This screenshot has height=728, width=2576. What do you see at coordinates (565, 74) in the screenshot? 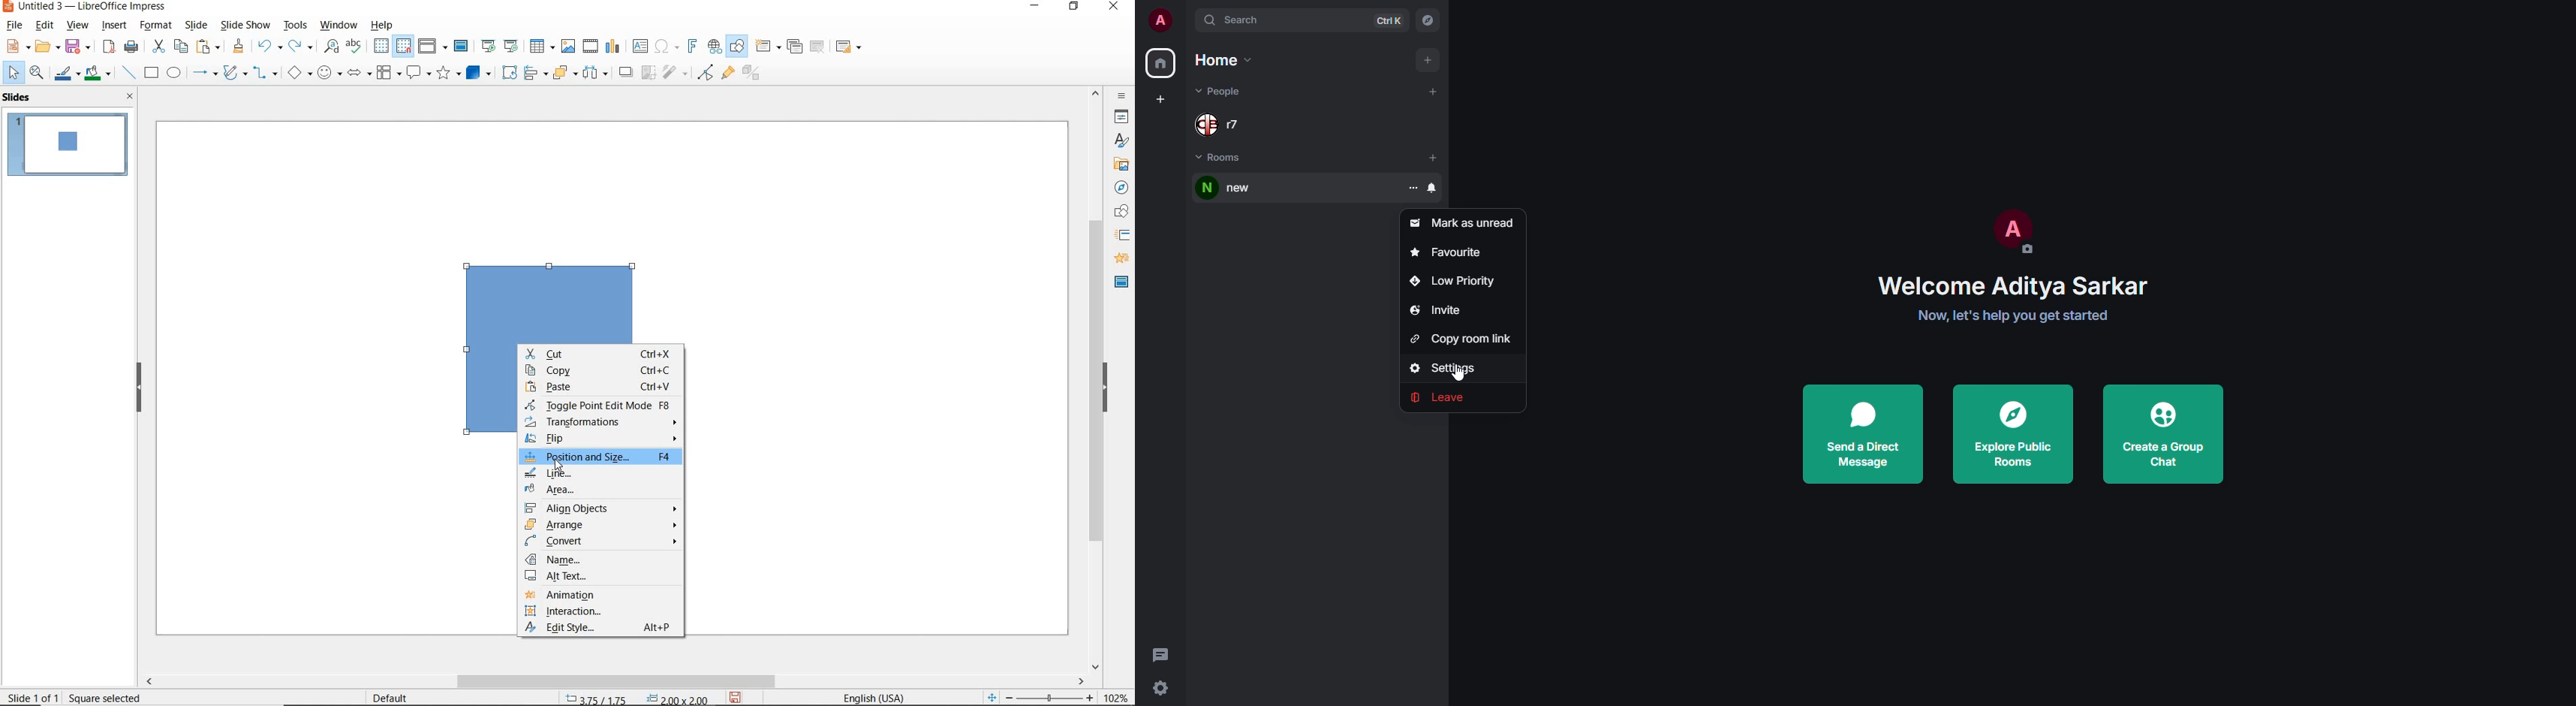
I see `arrange` at bounding box center [565, 74].